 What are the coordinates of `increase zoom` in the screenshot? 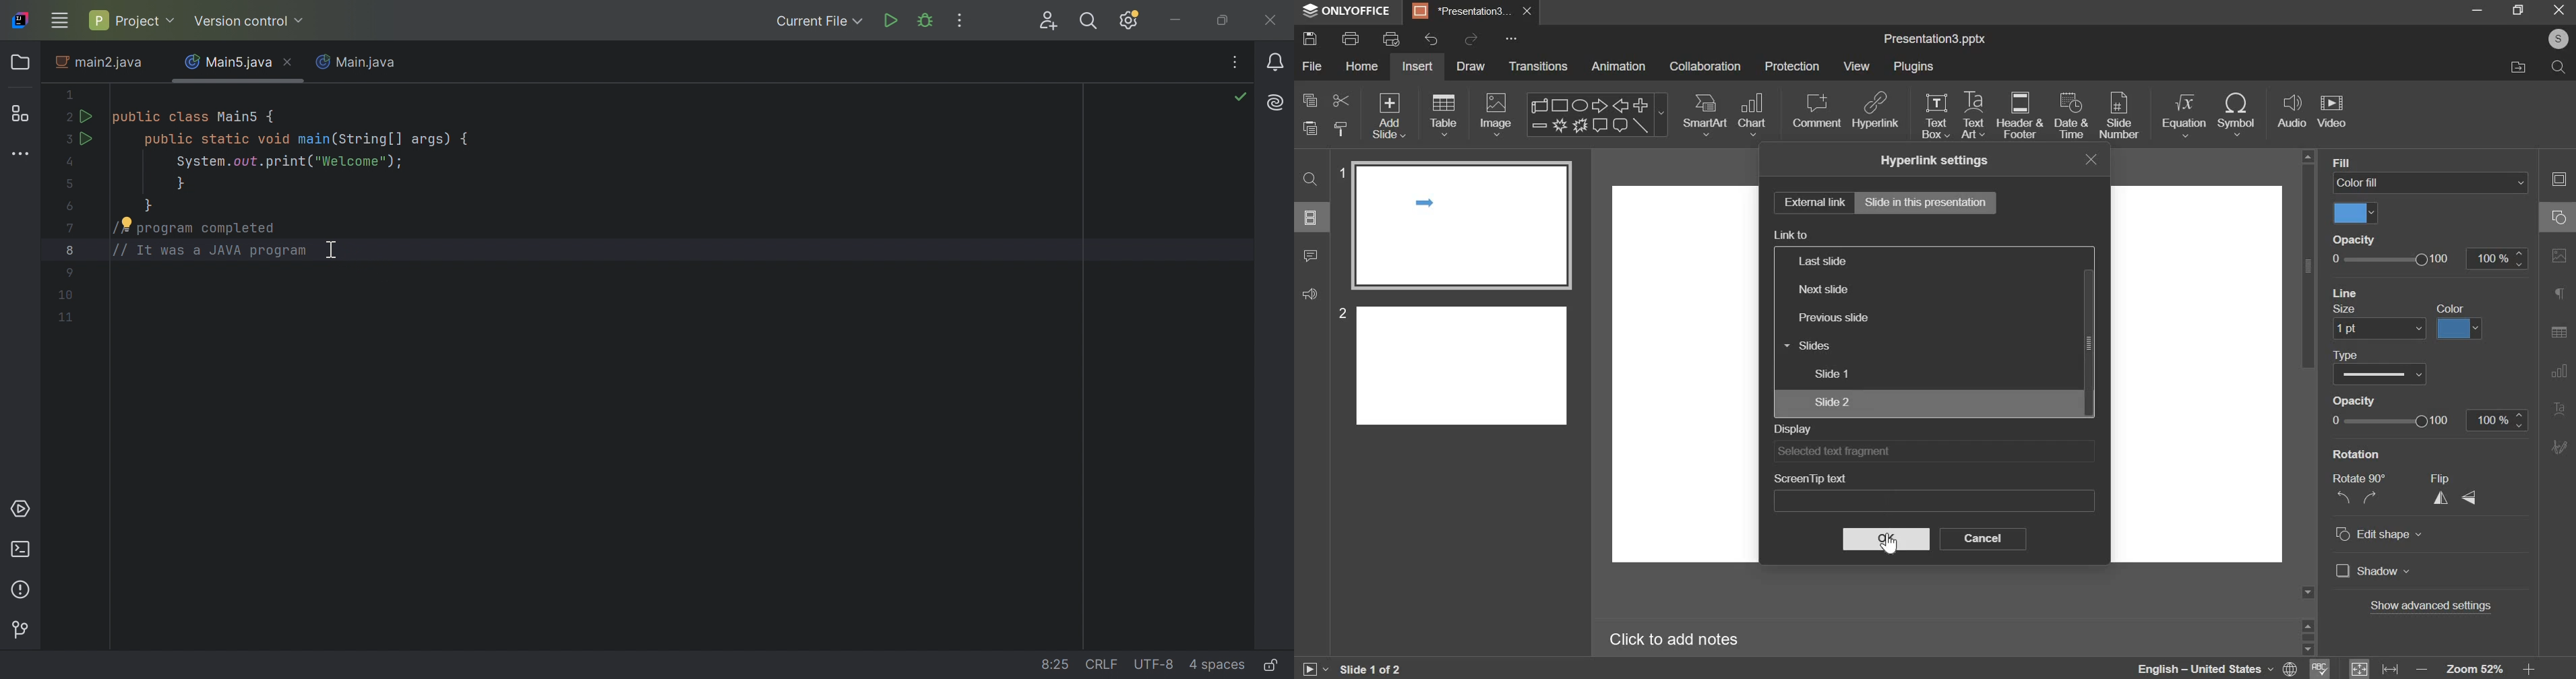 It's located at (2529, 670).